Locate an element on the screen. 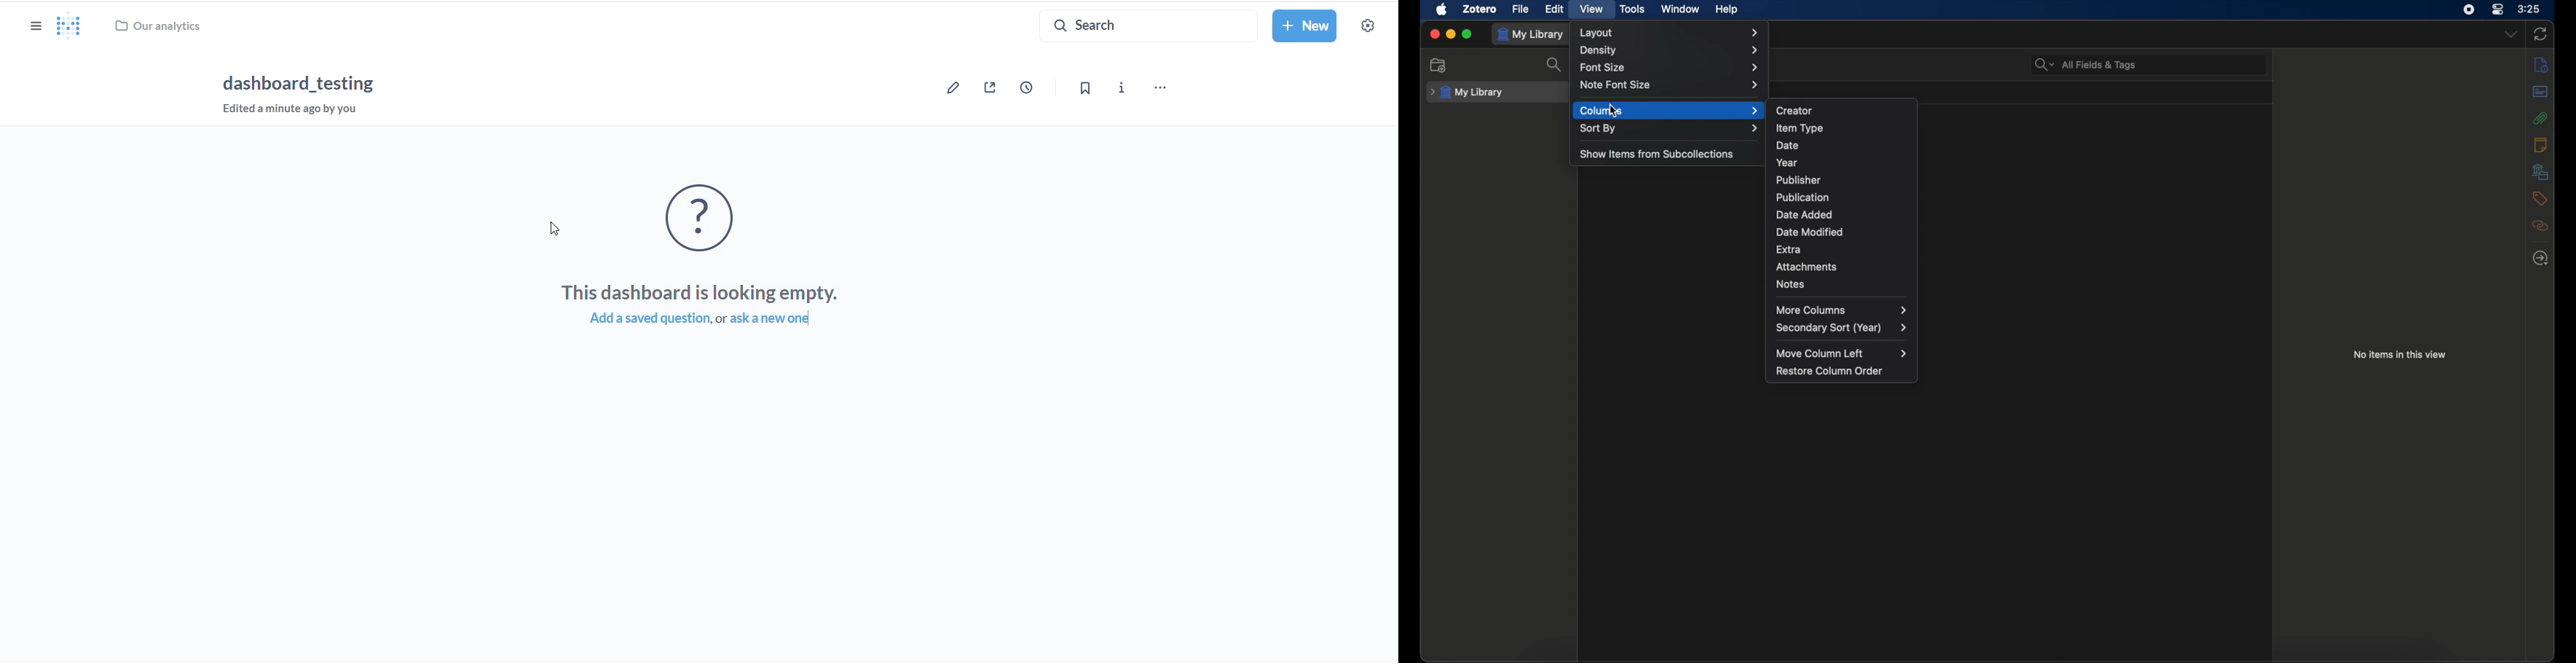 Image resolution: width=2576 pixels, height=672 pixels. menu is located at coordinates (1165, 90).